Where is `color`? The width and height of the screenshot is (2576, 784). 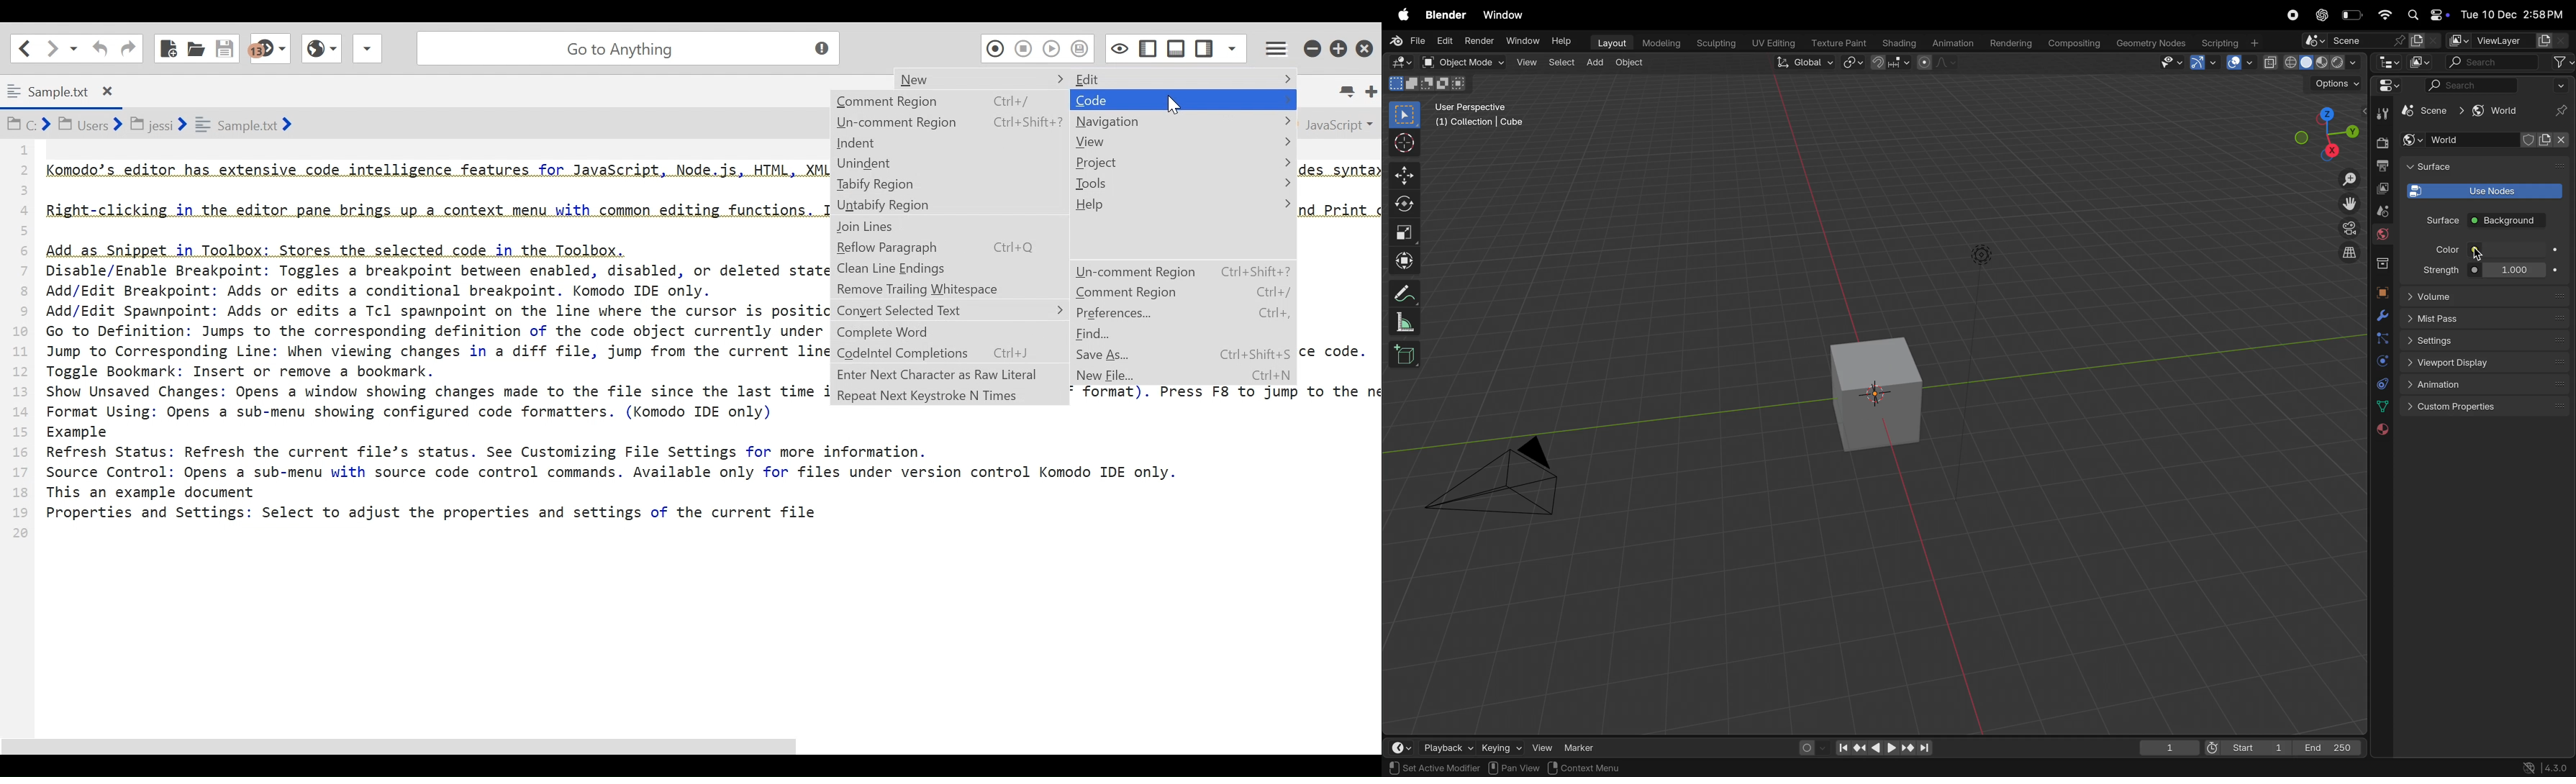 color is located at coordinates (2513, 249).